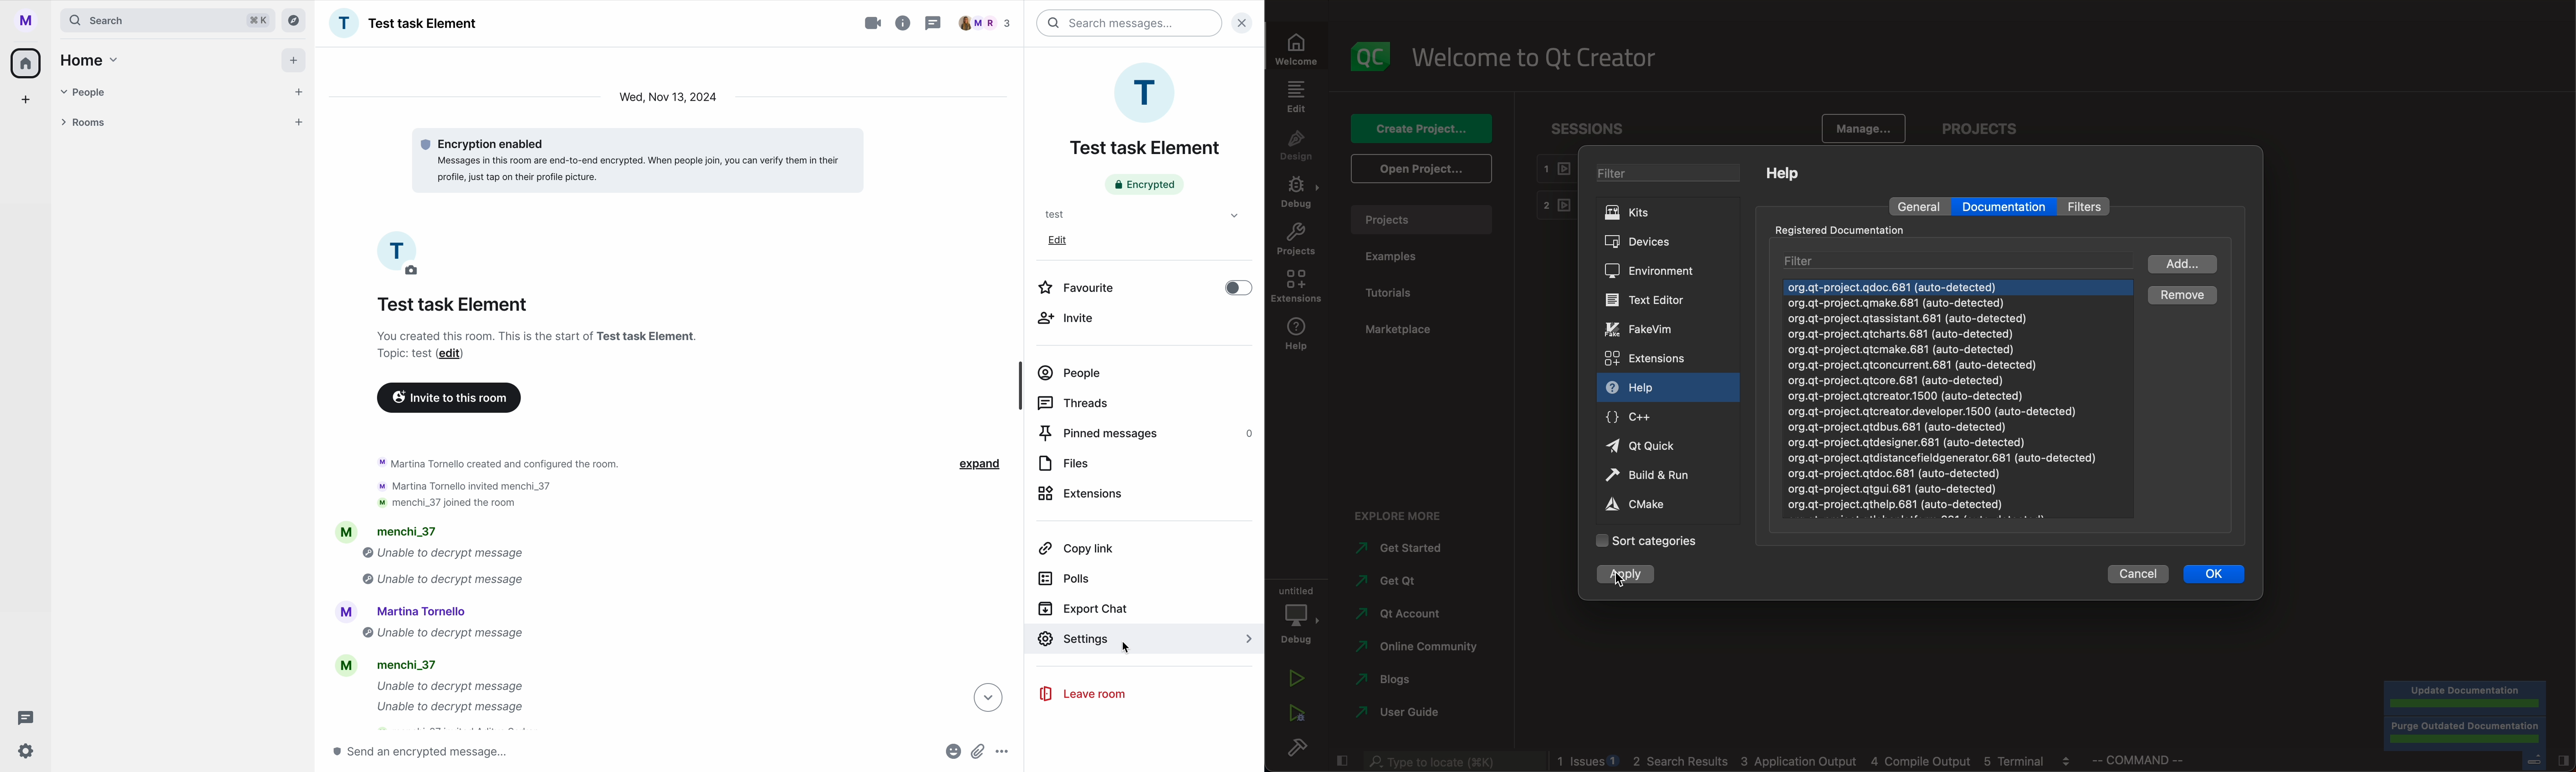  Describe the element at coordinates (979, 752) in the screenshot. I see `attach file` at that location.